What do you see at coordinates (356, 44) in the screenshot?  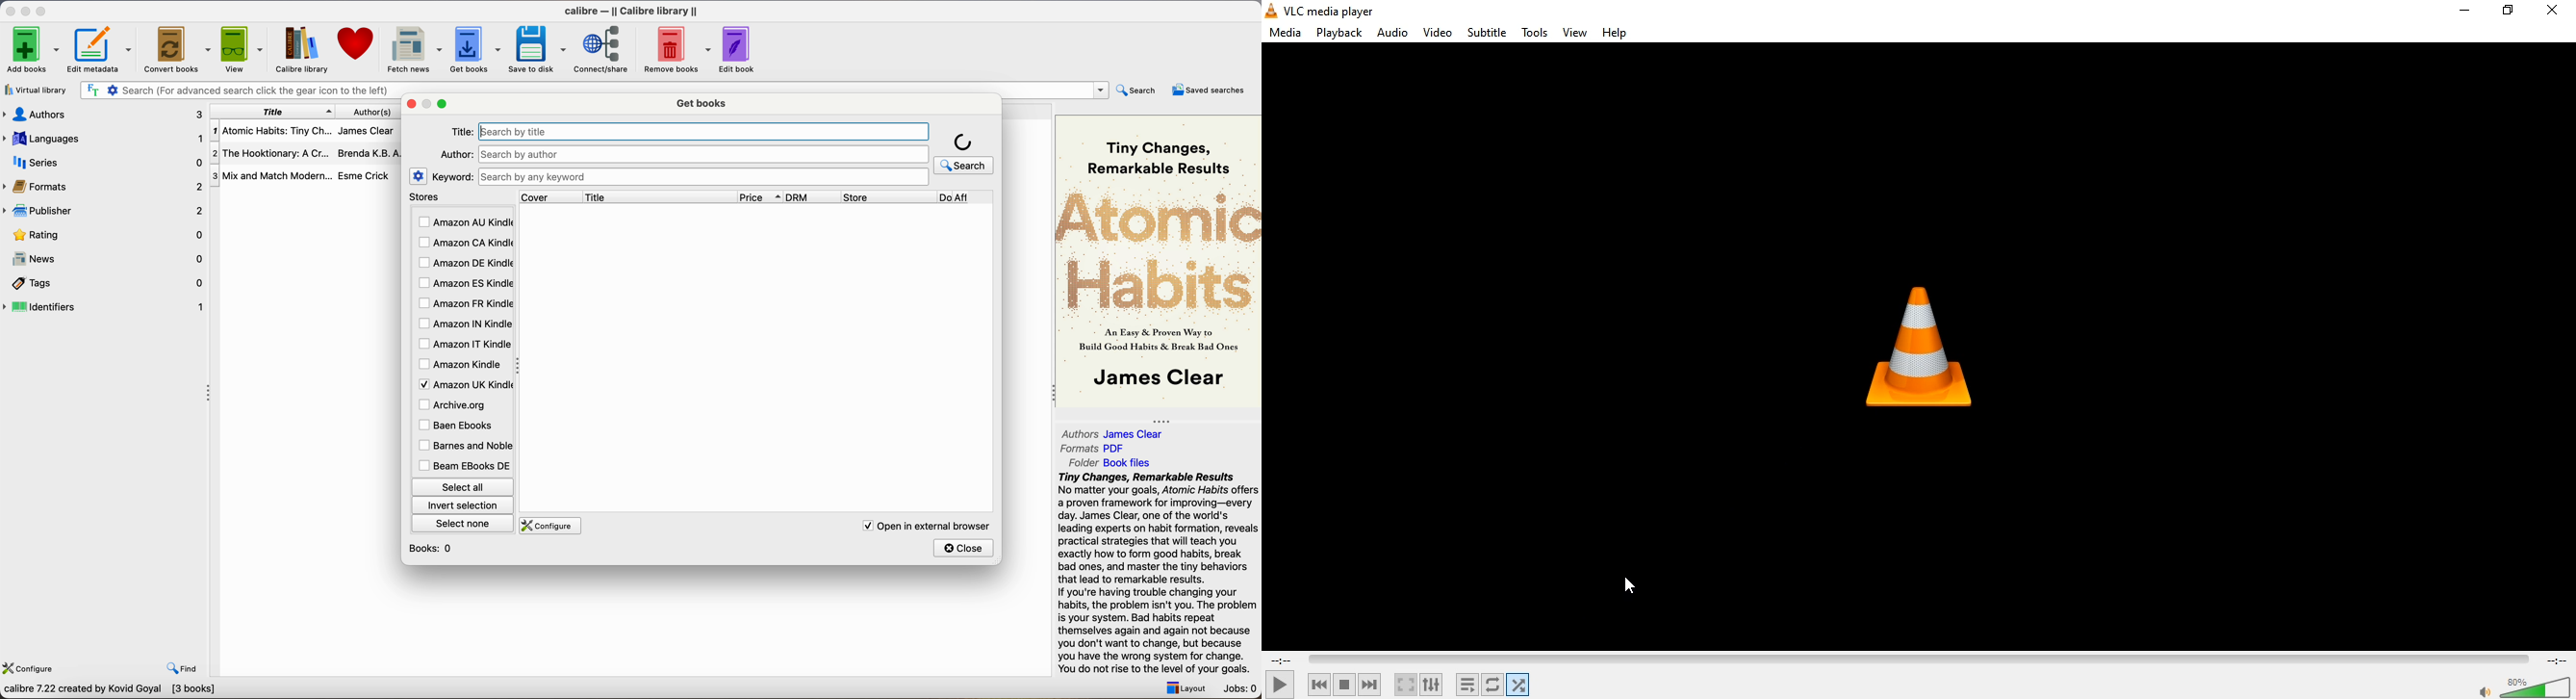 I see `donate` at bounding box center [356, 44].